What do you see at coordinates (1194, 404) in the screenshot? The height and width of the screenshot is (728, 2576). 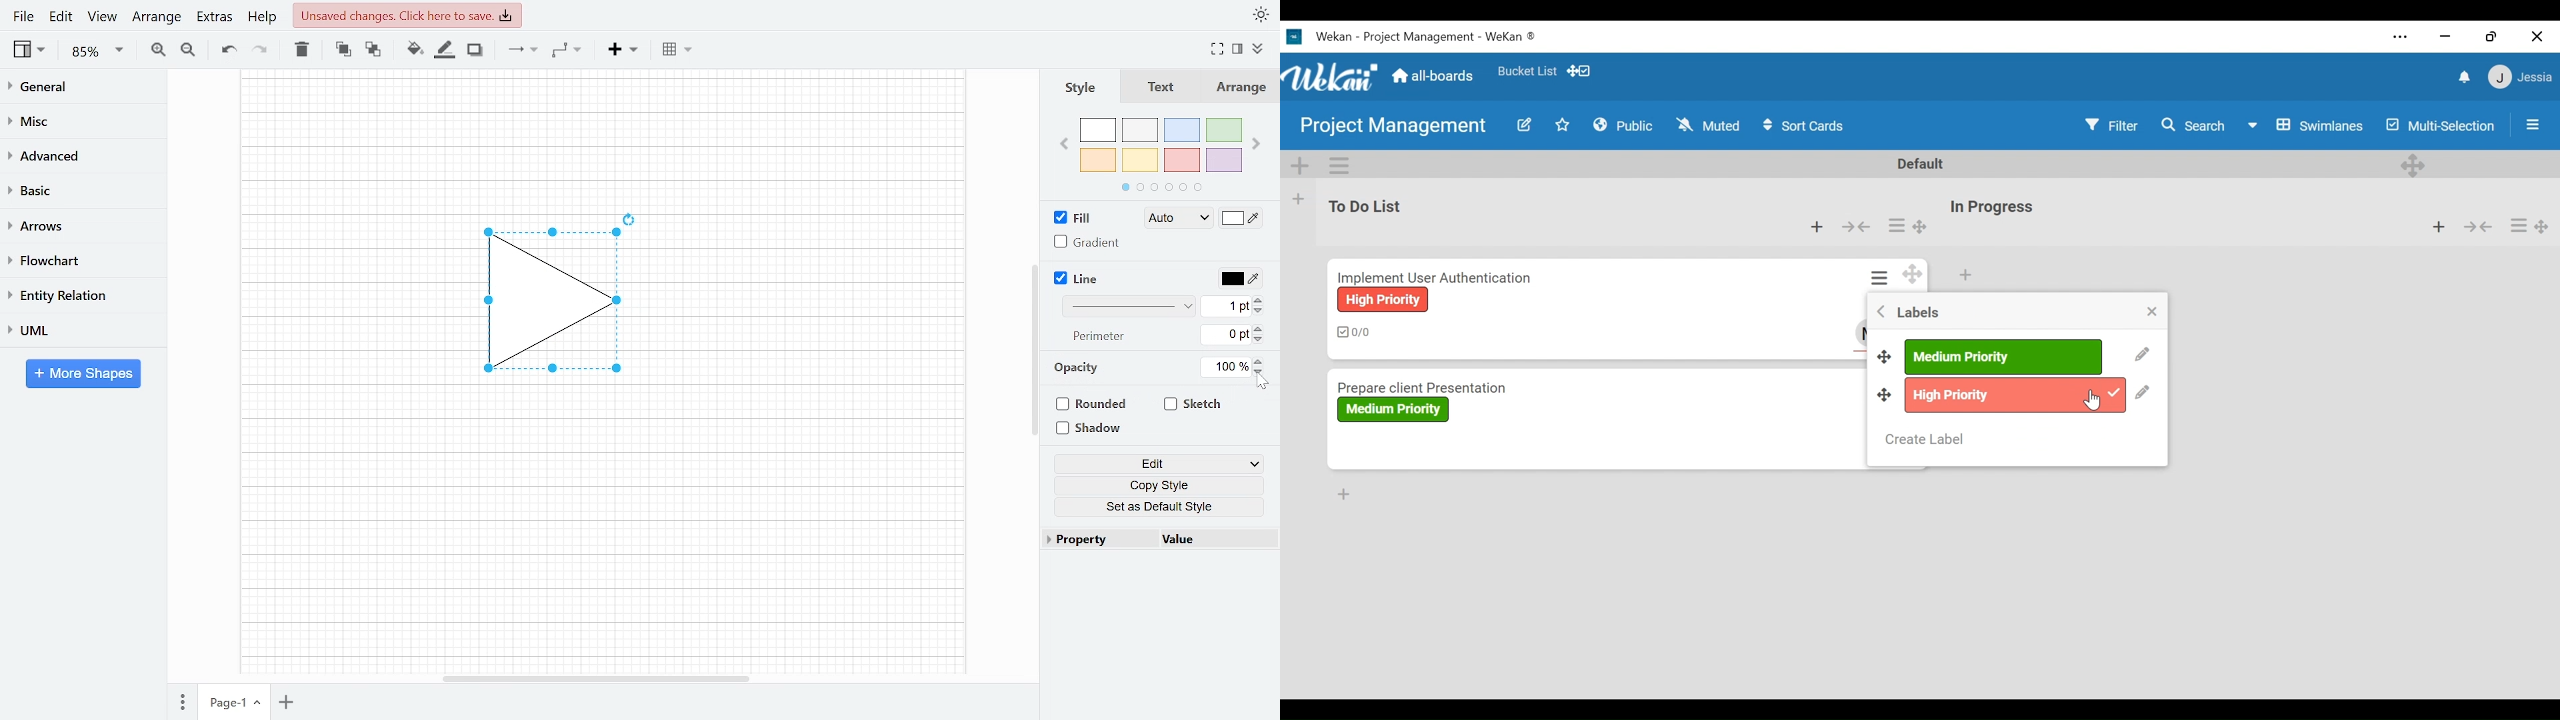 I see `Sketch` at bounding box center [1194, 404].